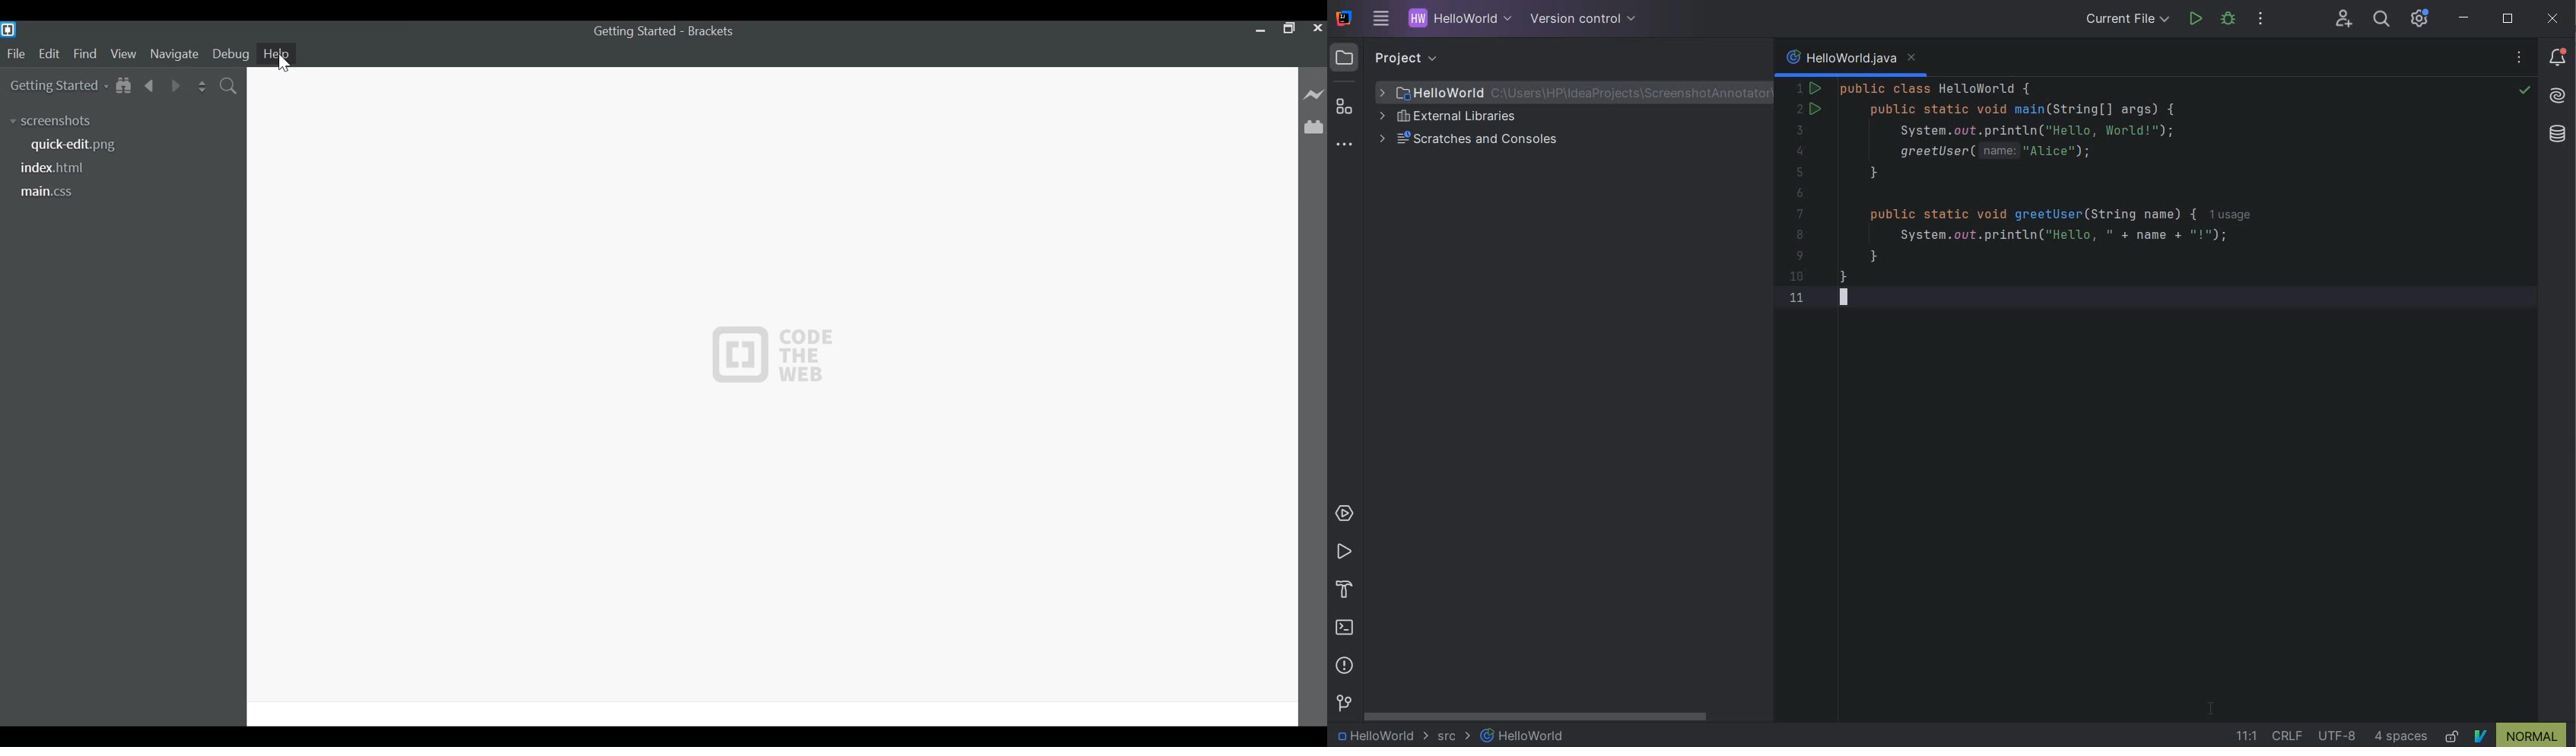 The height and width of the screenshot is (756, 2576). Describe the element at coordinates (1315, 95) in the screenshot. I see `Live Preview` at that location.